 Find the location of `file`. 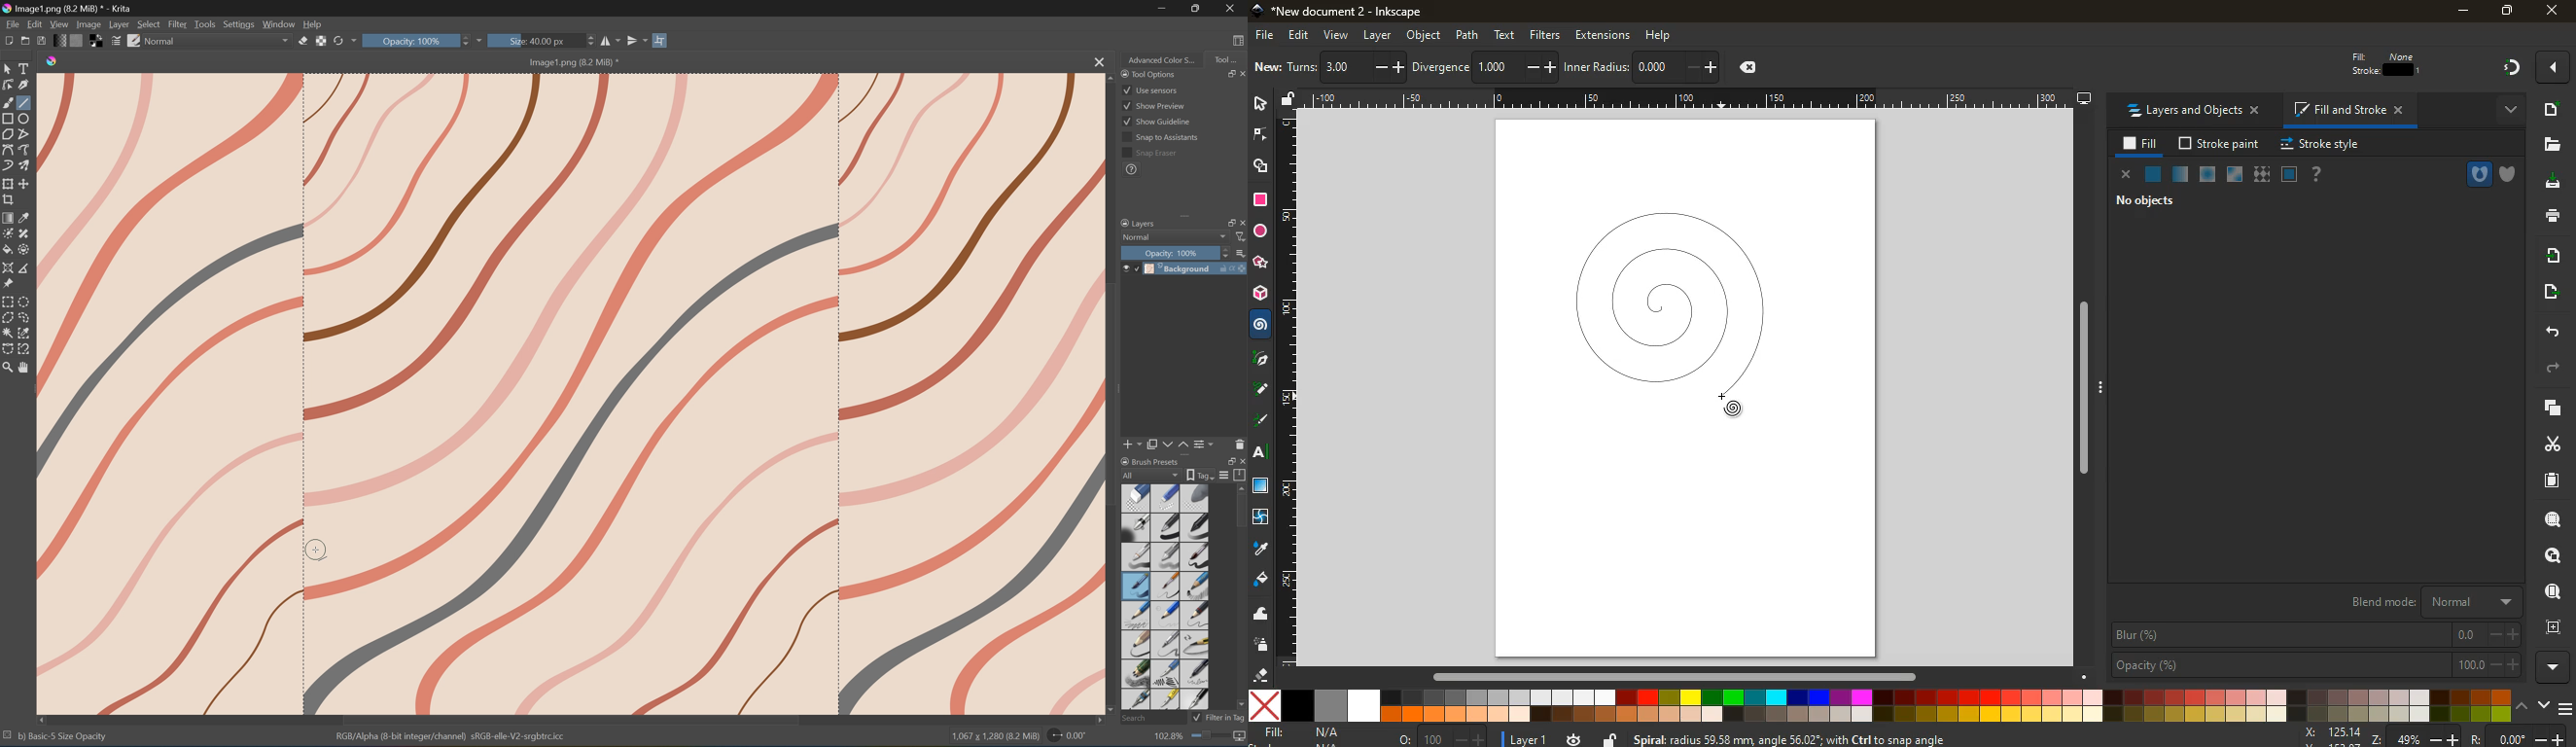

file is located at coordinates (2551, 146).